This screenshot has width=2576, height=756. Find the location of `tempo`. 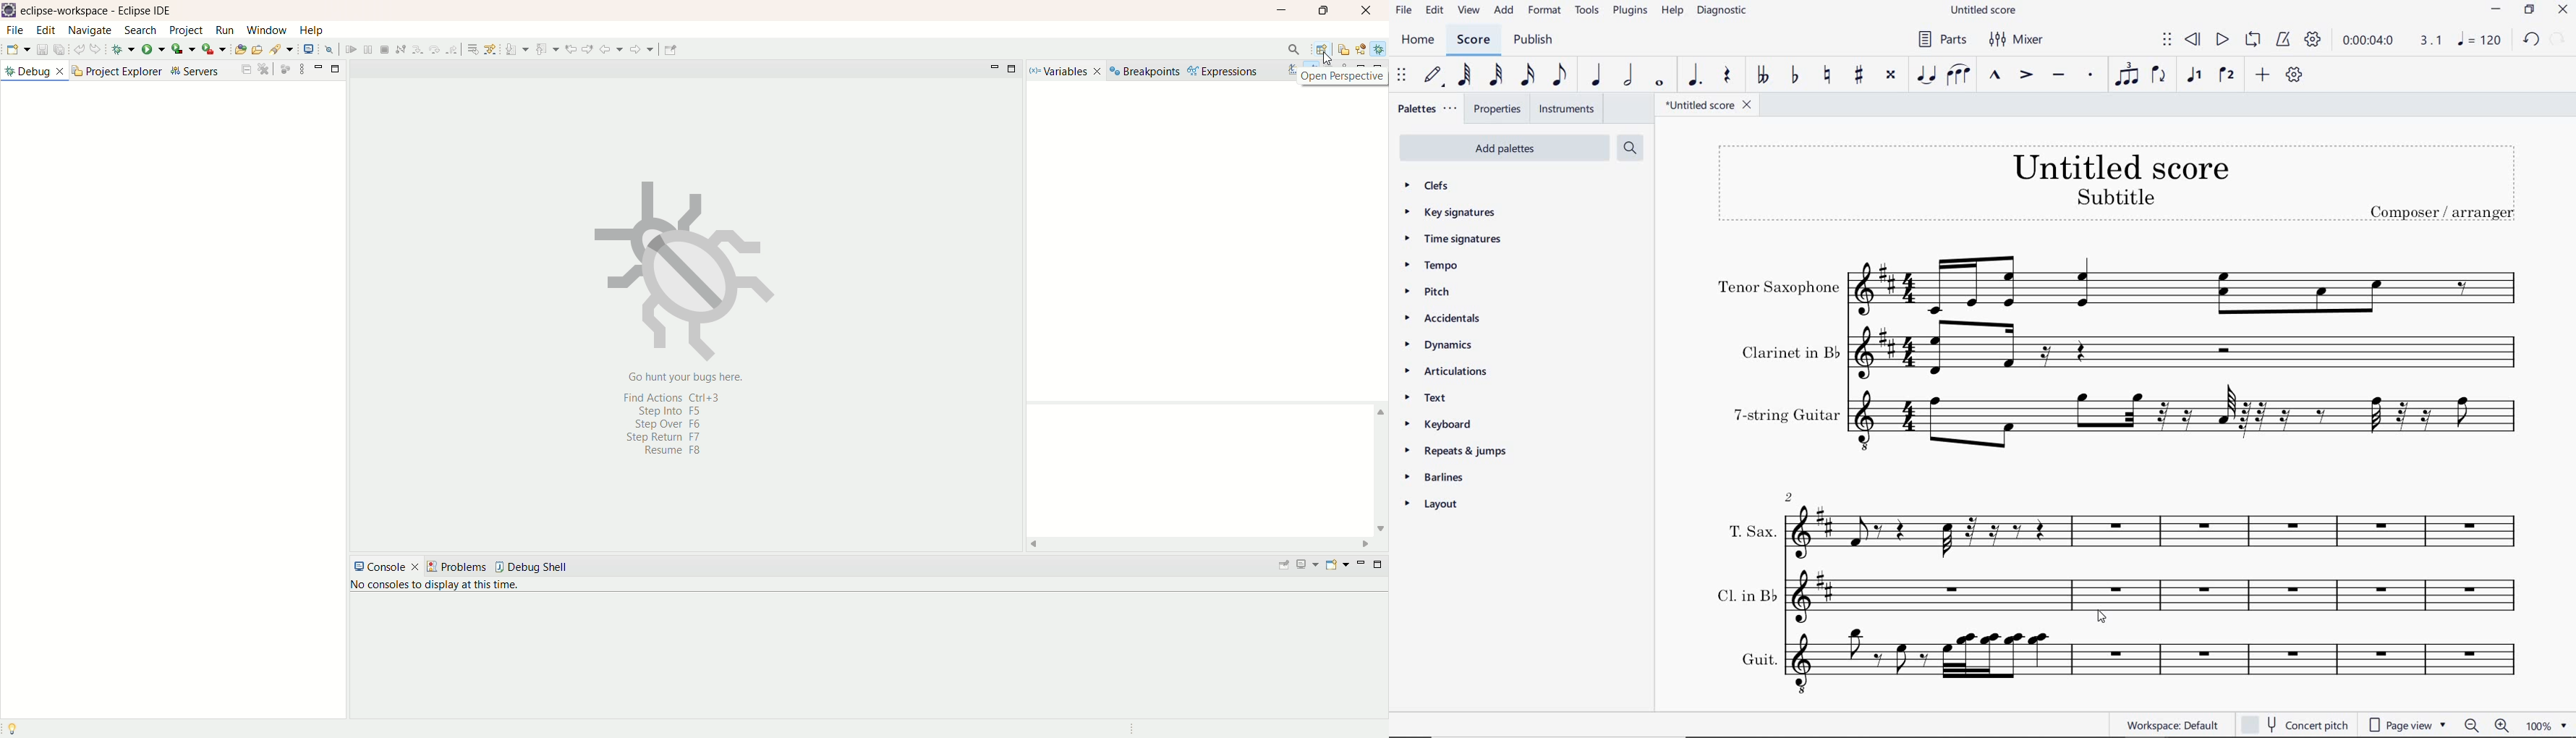

tempo is located at coordinates (1433, 266).